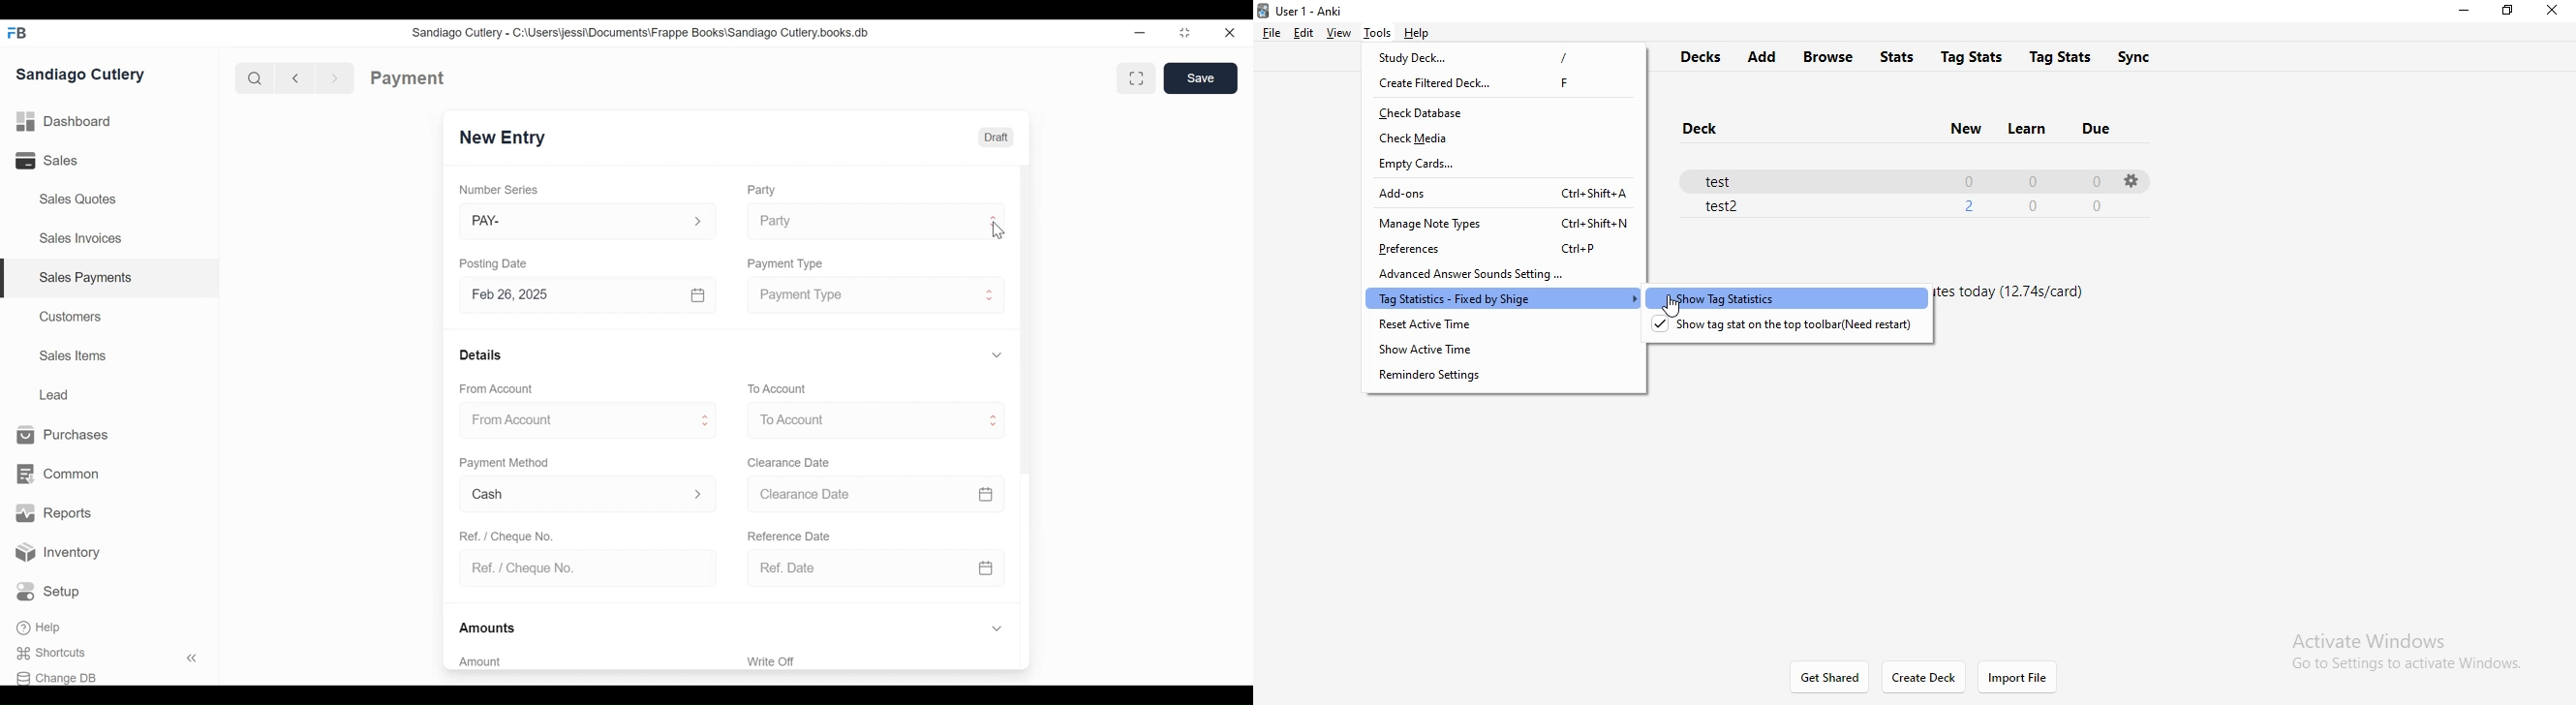  Describe the element at coordinates (1498, 325) in the screenshot. I see `reset active time` at that location.